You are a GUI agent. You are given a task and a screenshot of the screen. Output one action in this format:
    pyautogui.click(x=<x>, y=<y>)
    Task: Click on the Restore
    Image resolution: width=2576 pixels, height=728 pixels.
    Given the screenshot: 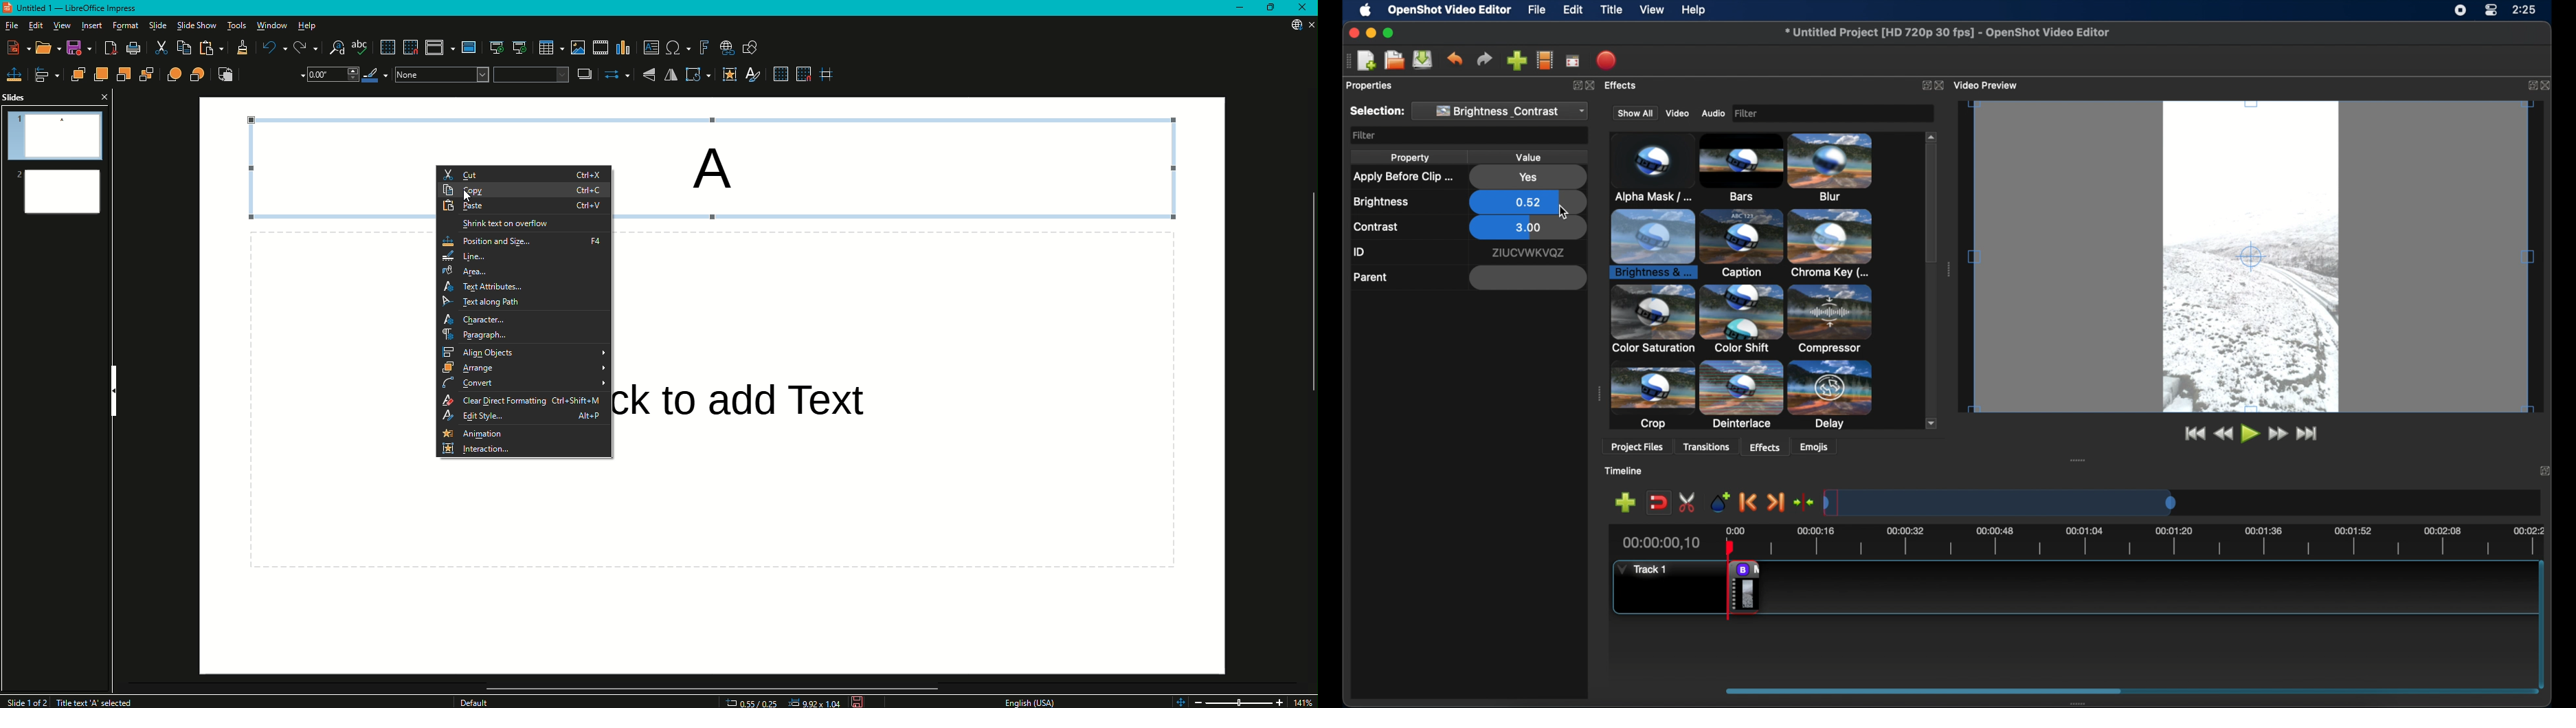 What is the action you would take?
    pyautogui.click(x=1272, y=8)
    